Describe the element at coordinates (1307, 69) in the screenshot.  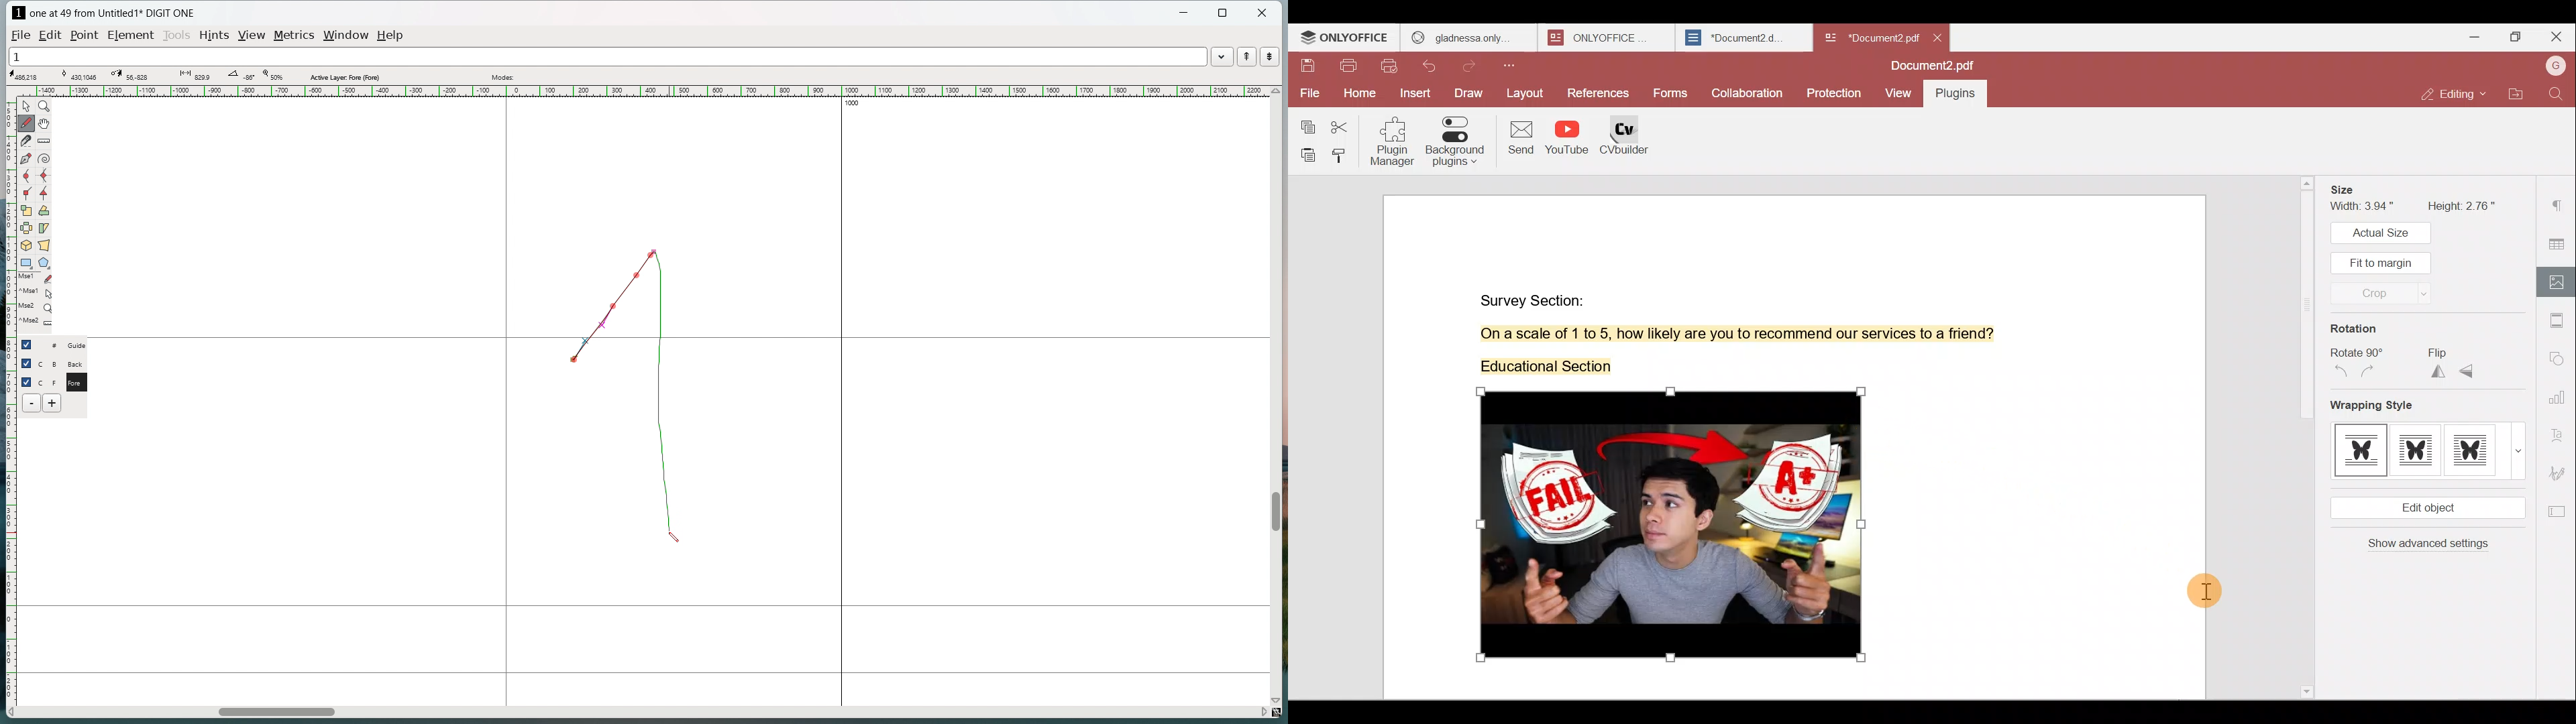
I see `Save` at that location.